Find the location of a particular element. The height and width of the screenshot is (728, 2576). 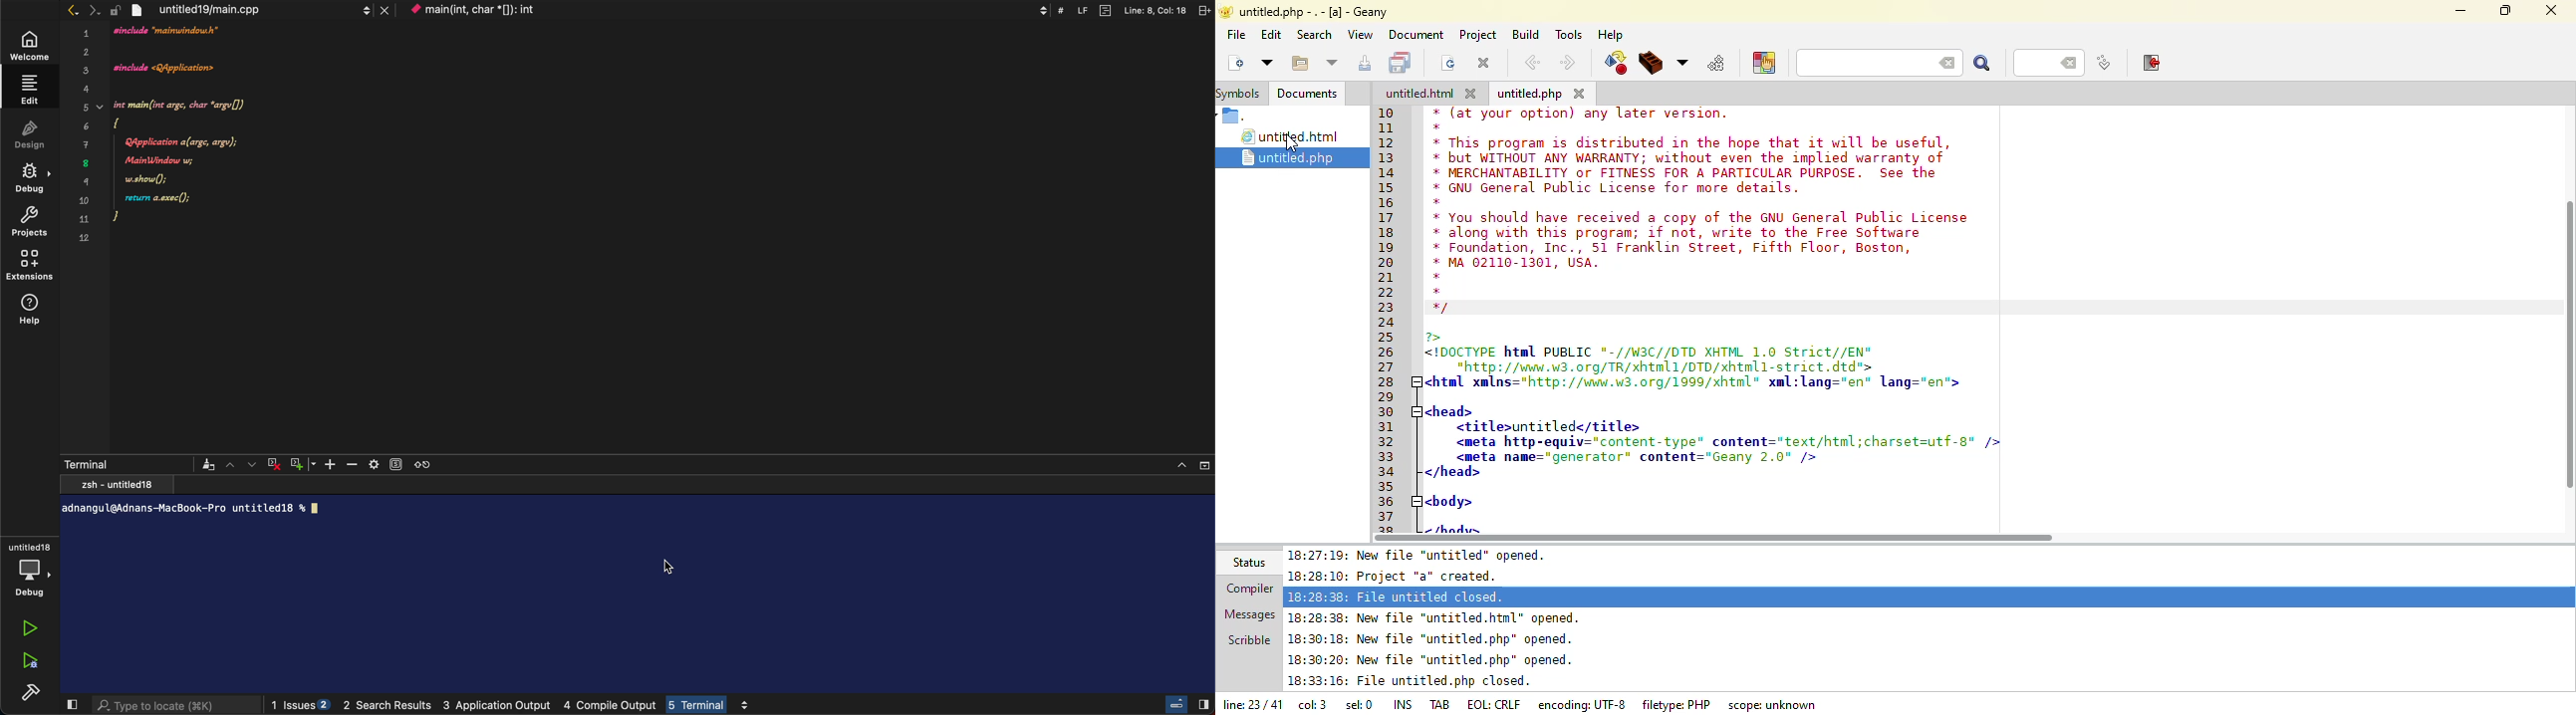

build is located at coordinates (28, 693).